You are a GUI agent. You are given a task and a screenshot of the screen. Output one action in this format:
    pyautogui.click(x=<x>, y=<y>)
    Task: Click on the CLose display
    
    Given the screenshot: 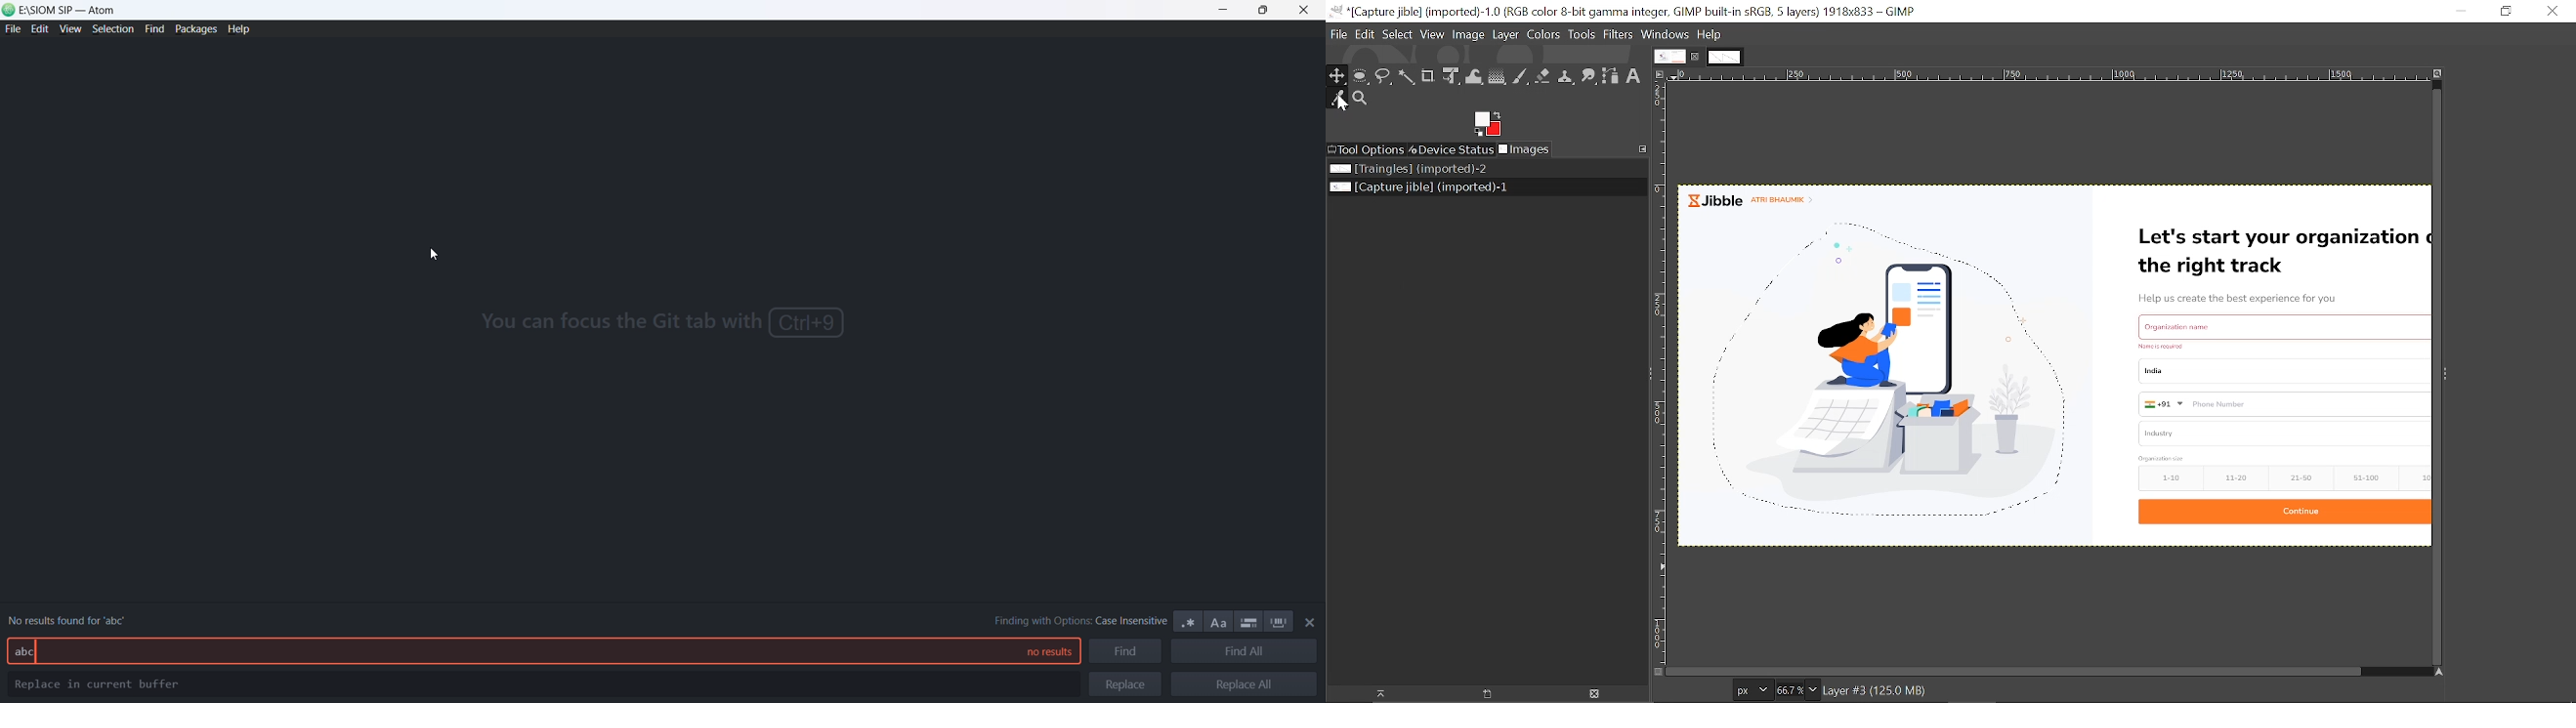 What is the action you would take?
    pyautogui.click(x=1595, y=693)
    